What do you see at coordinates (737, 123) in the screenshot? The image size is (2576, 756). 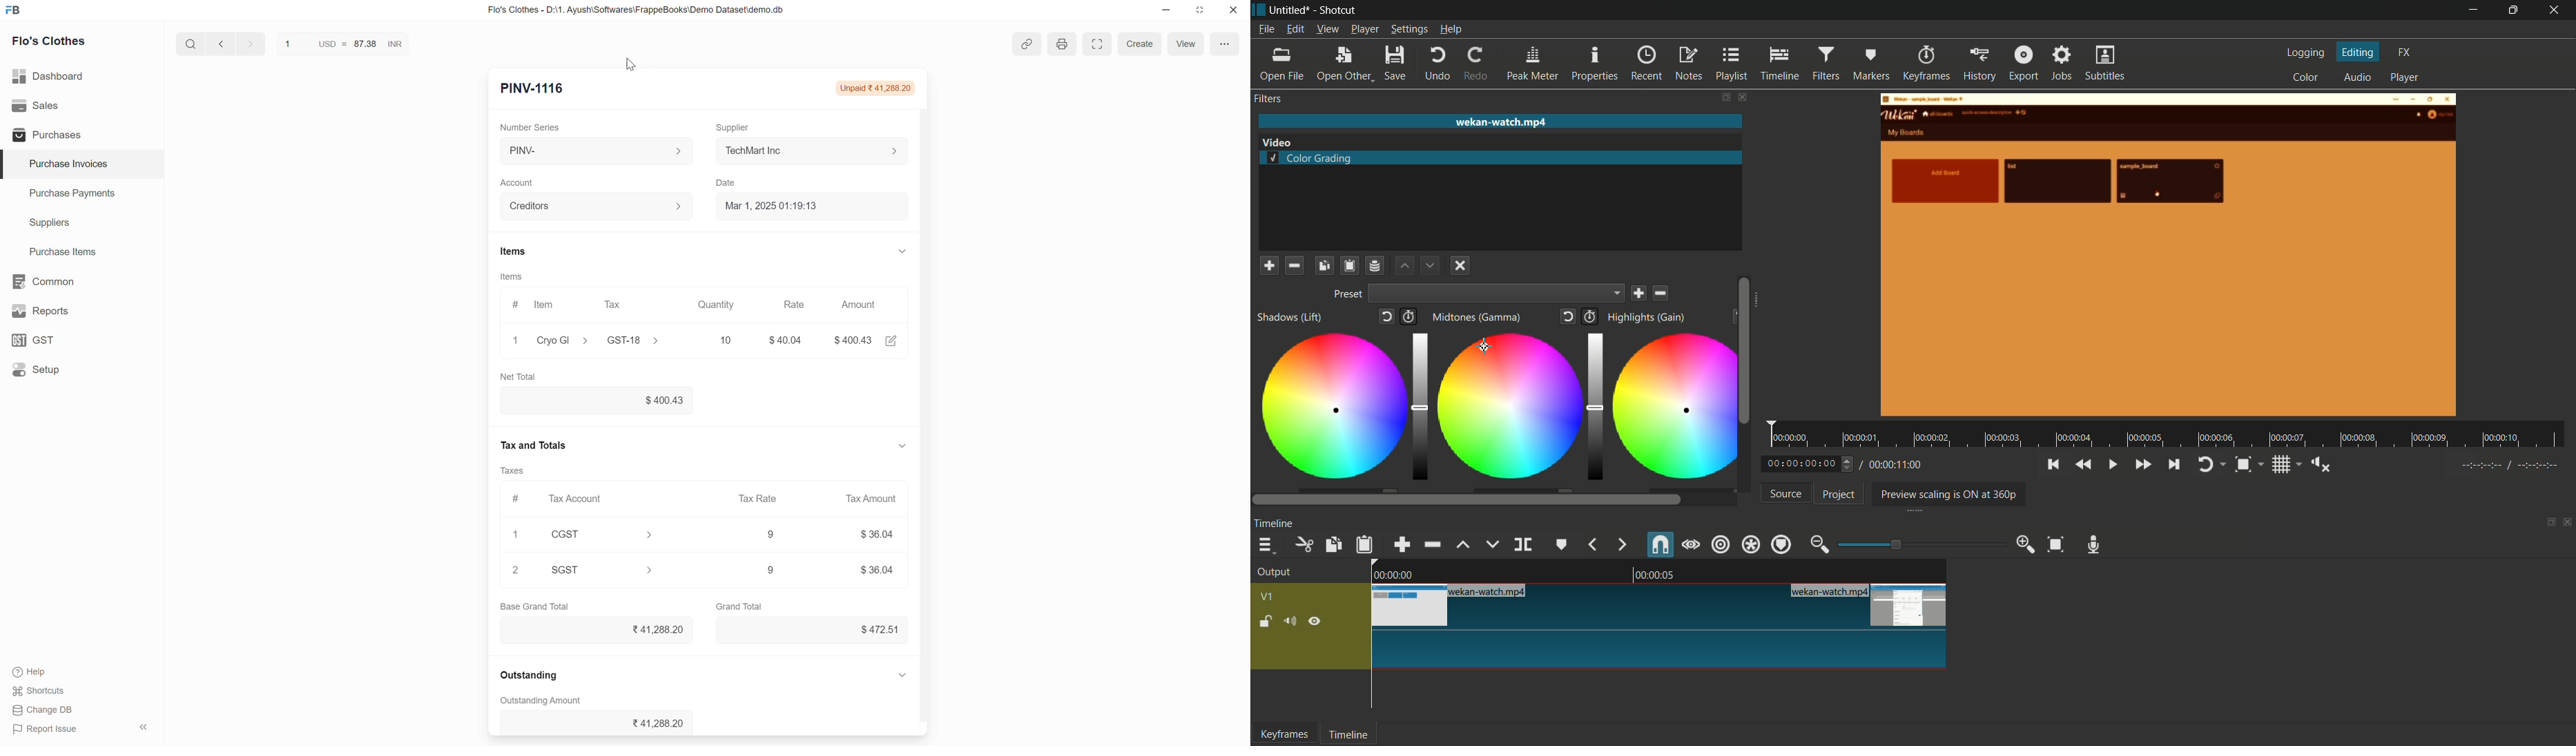 I see `Supplier` at bounding box center [737, 123].